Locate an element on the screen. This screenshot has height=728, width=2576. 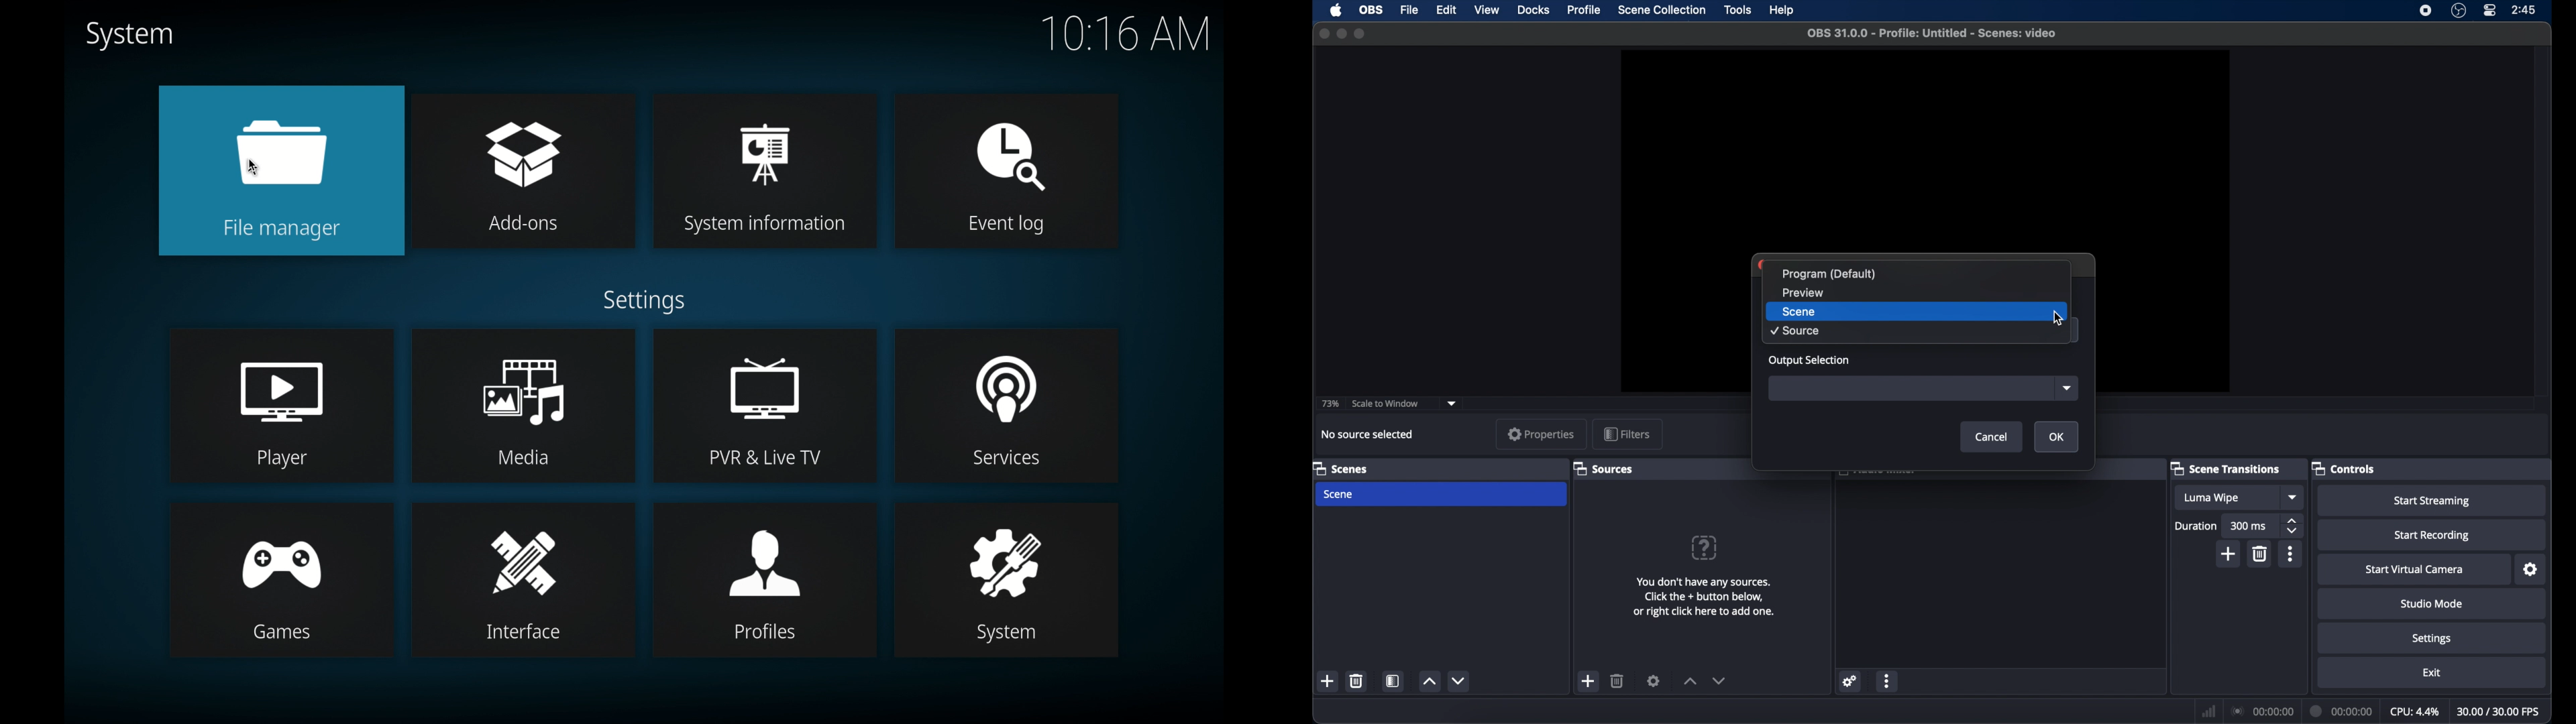
controls is located at coordinates (2343, 468).